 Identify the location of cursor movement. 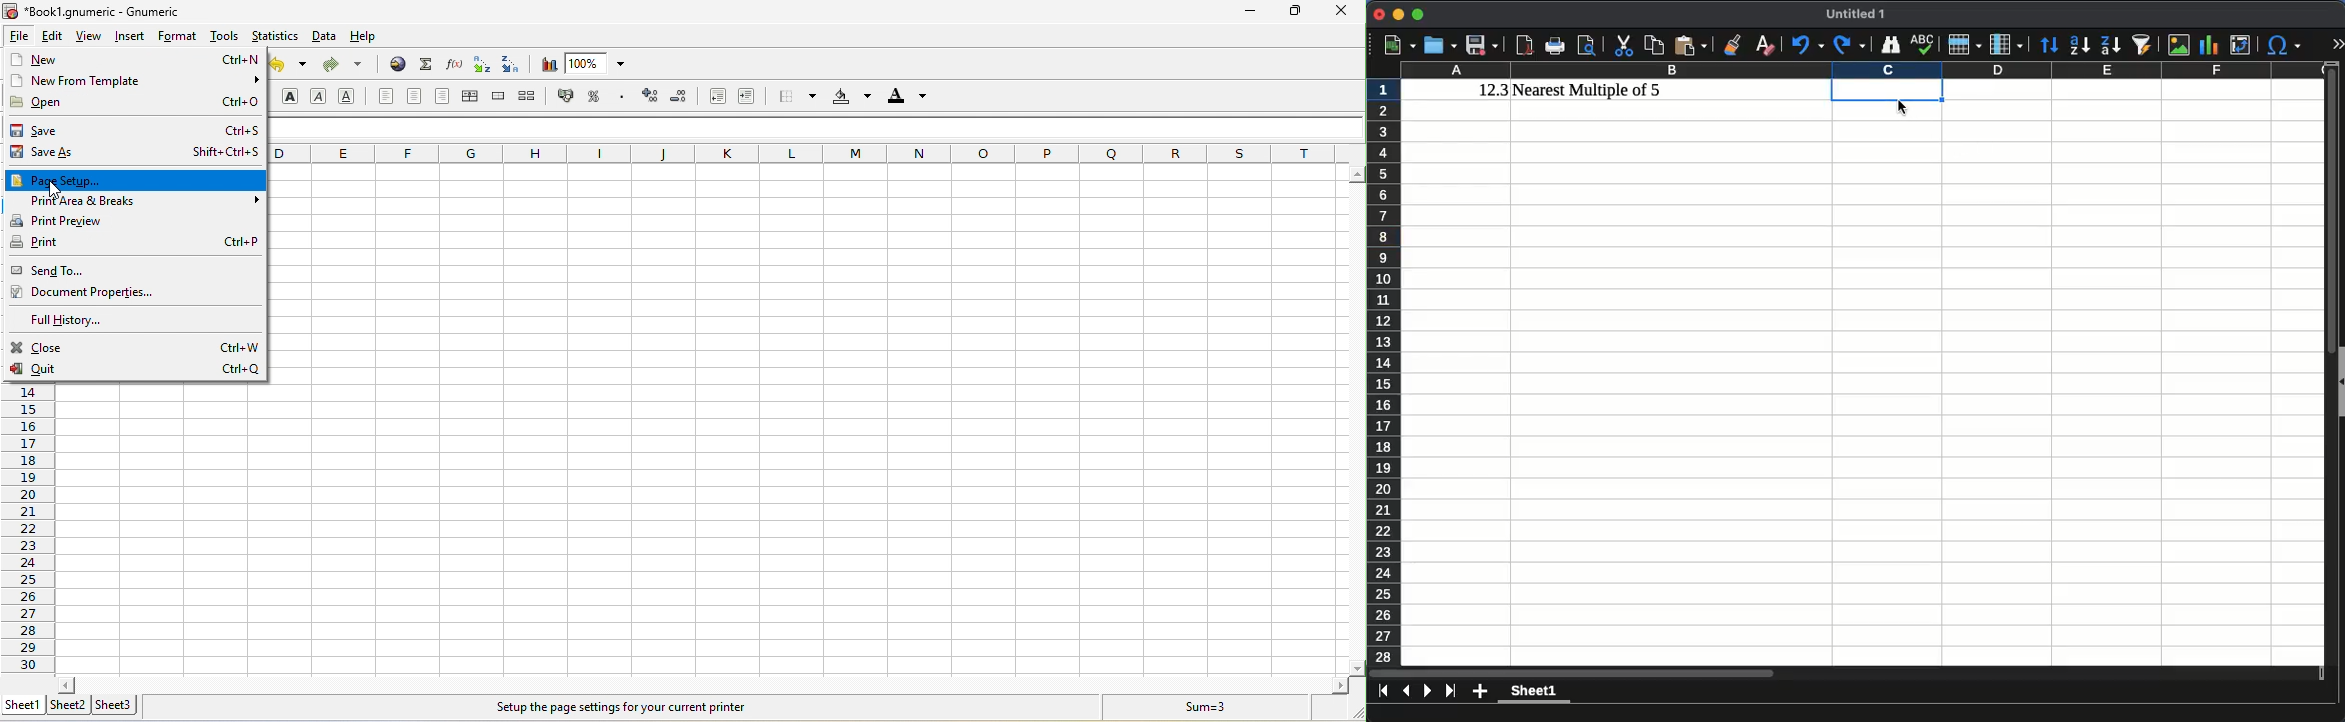
(58, 190).